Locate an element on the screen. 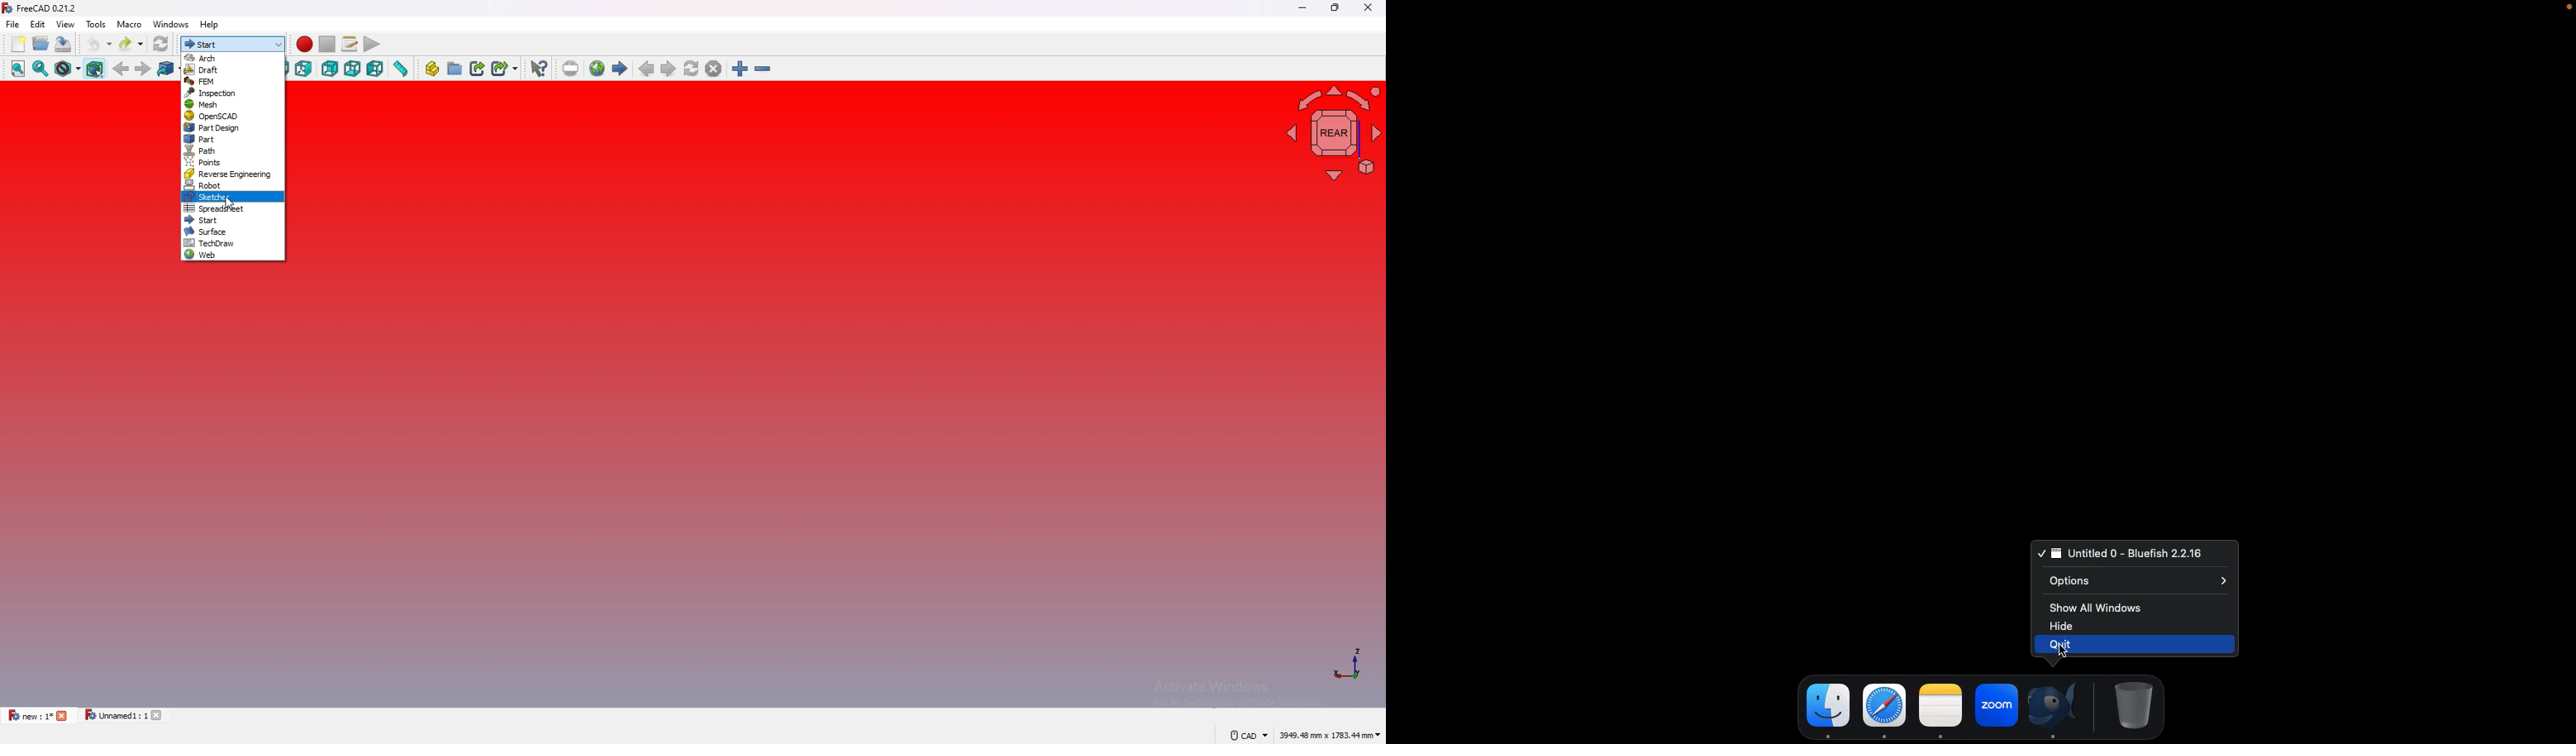 Image resolution: width=2576 pixels, height=756 pixels. sketcher is located at coordinates (235, 196).